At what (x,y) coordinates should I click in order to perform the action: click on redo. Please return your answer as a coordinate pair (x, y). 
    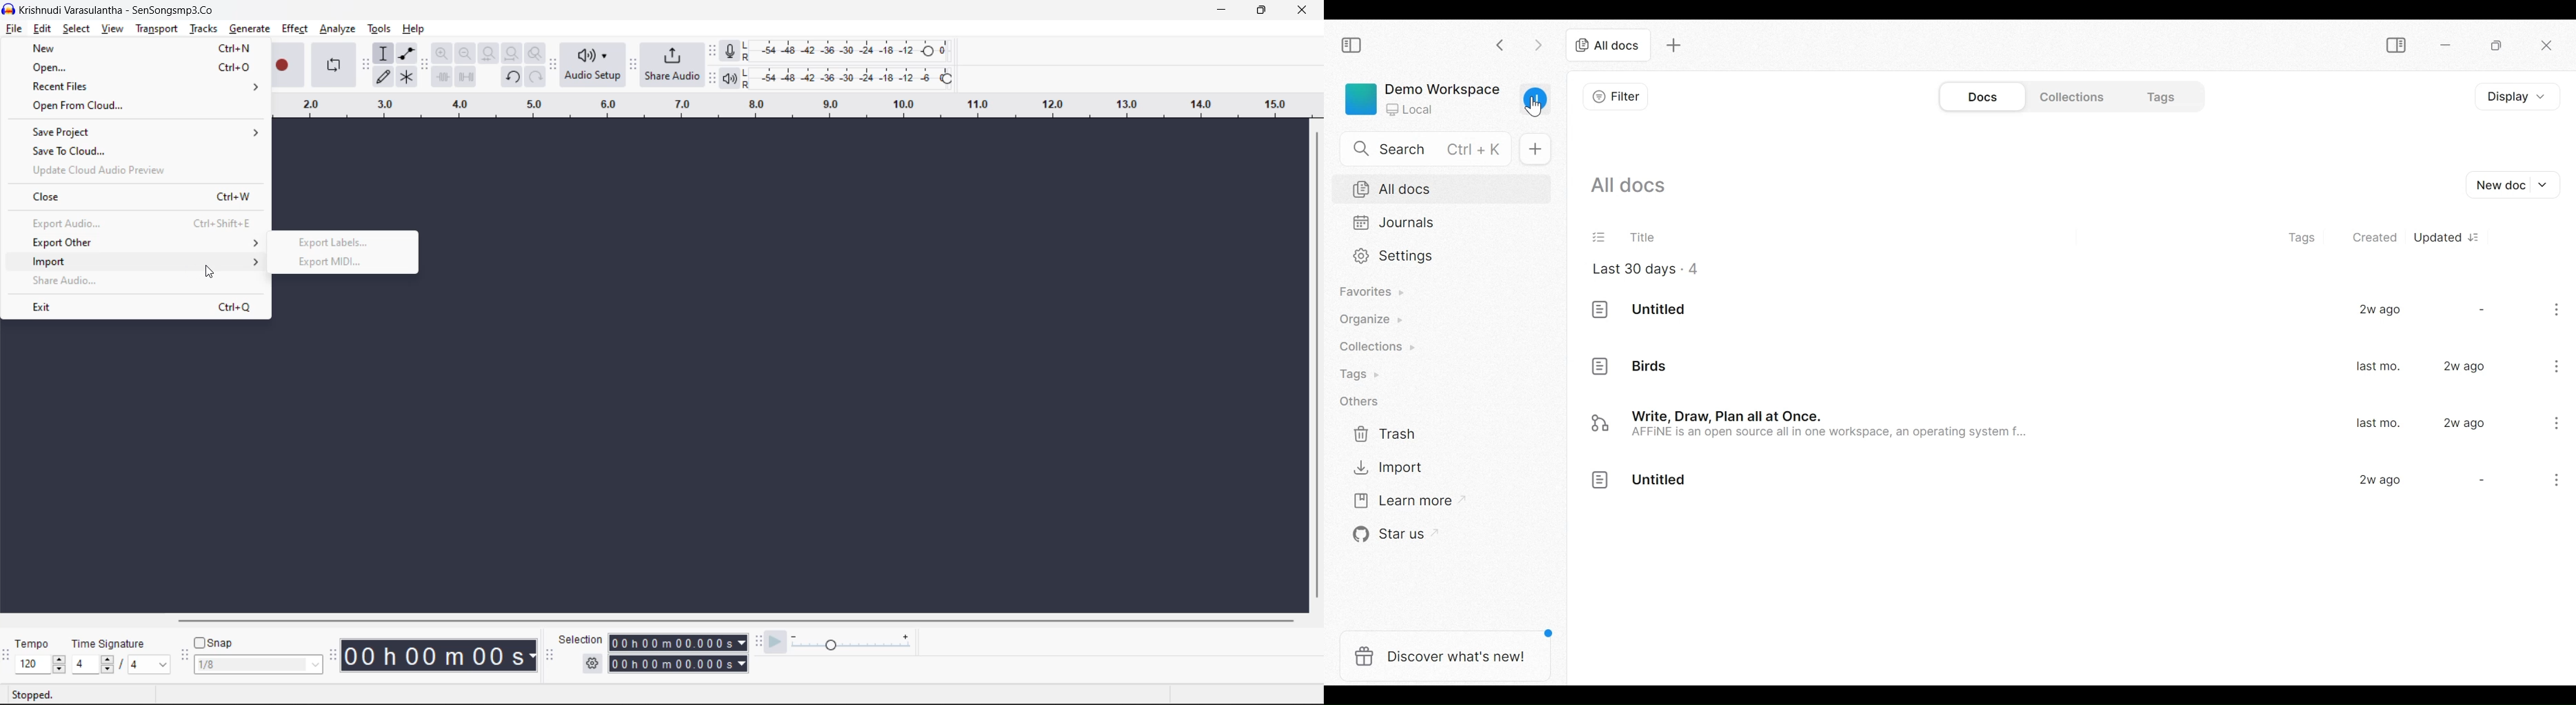
    Looking at the image, I should click on (535, 77).